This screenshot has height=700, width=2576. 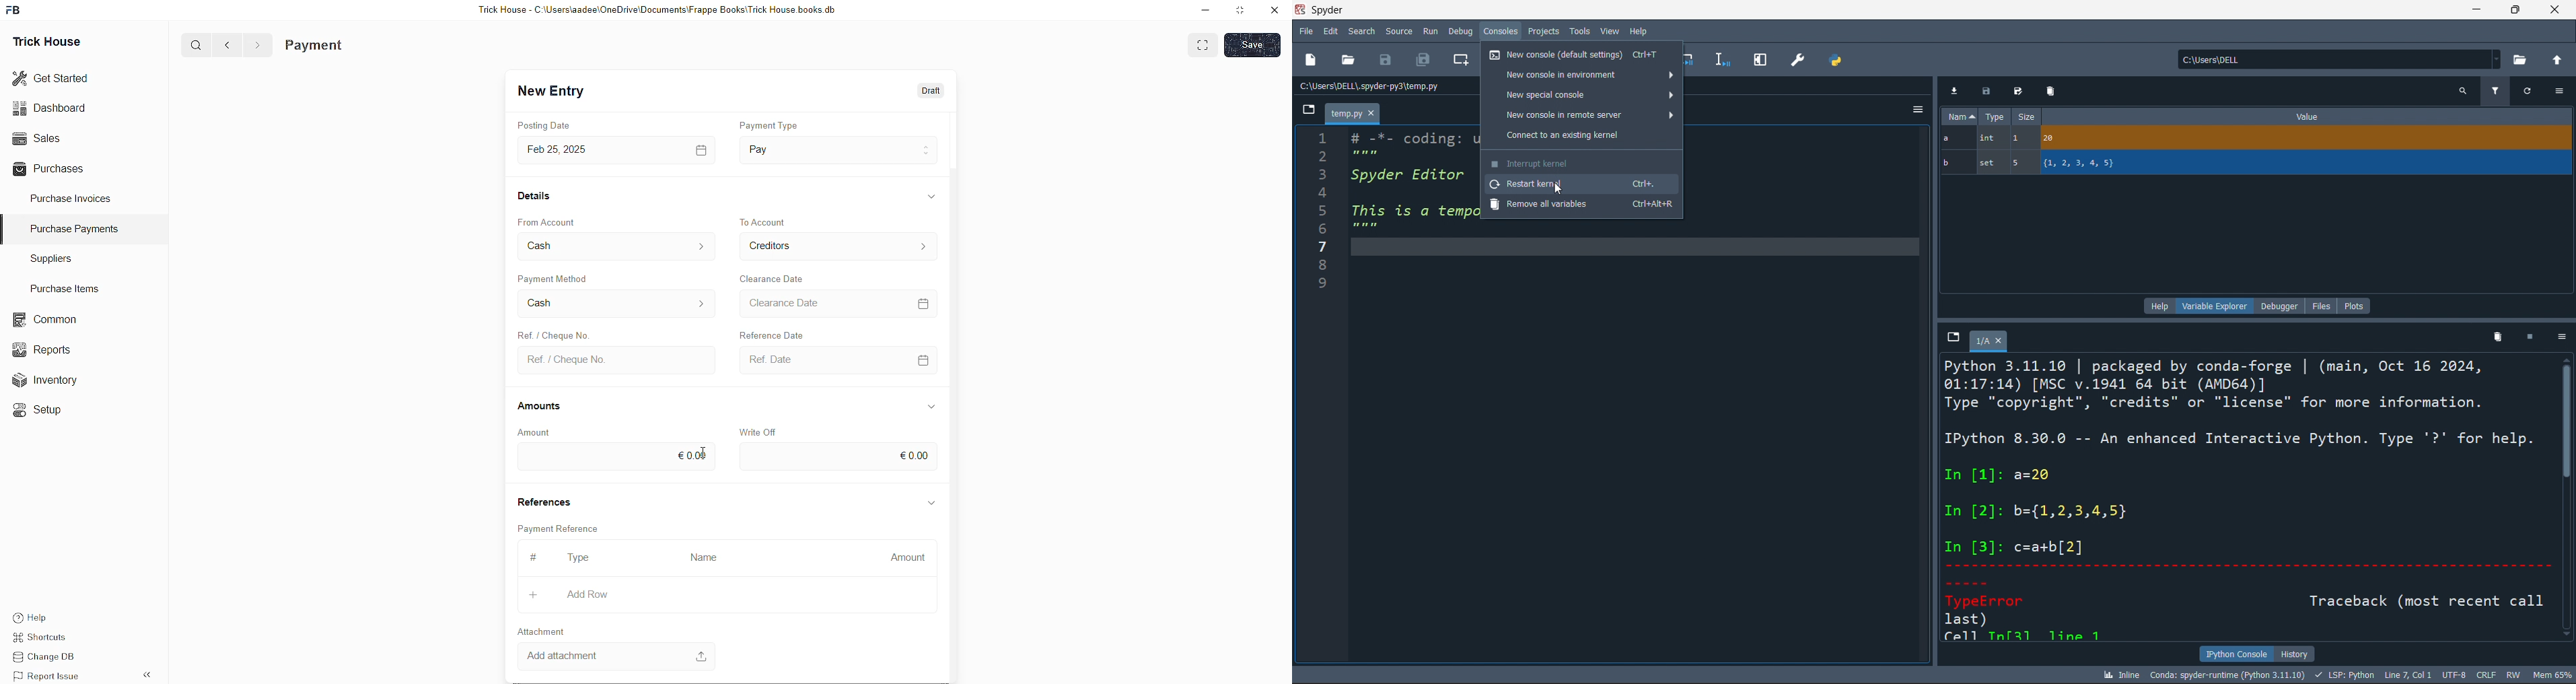 What do you see at coordinates (573, 557) in the screenshot?
I see `type` at bounding box center [573, 557].